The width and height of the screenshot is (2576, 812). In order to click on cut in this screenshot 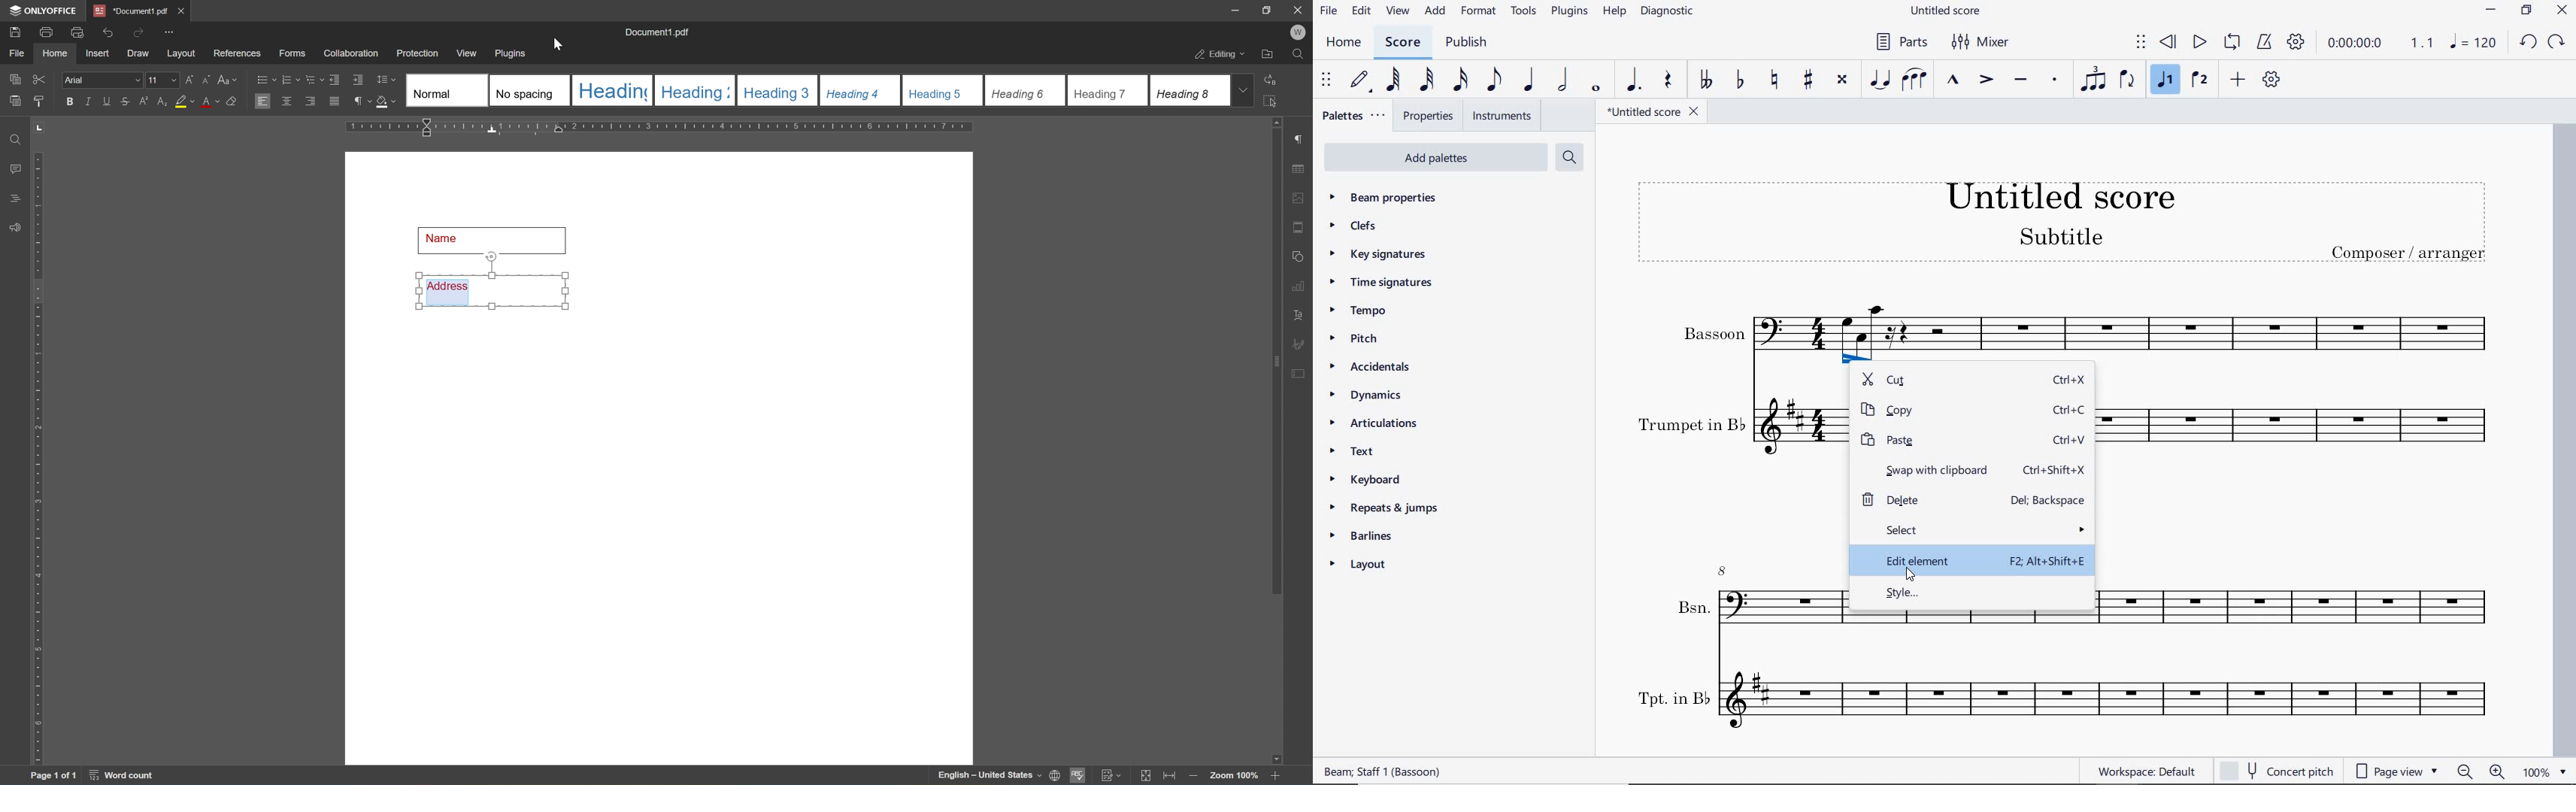, I will do `click(1973, 379)`.